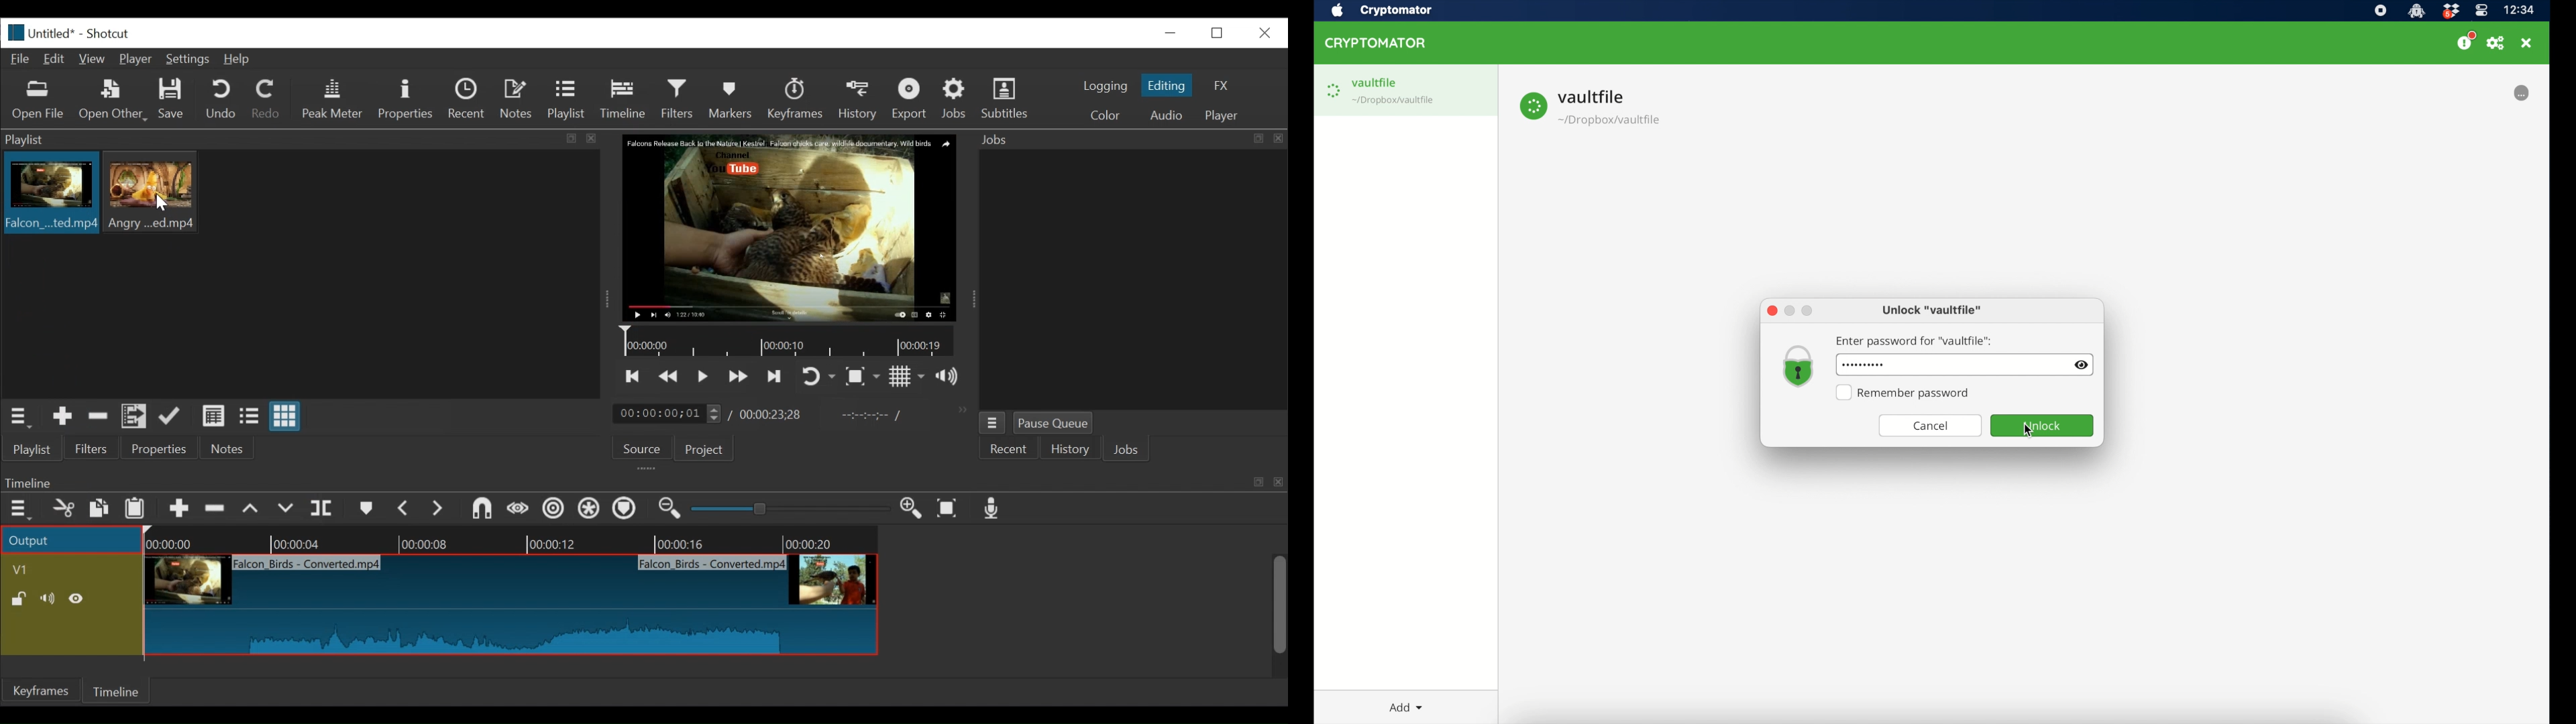  Describe the element at coordinates (119, 689) in the screenshot. I see `Timeline` at that location.